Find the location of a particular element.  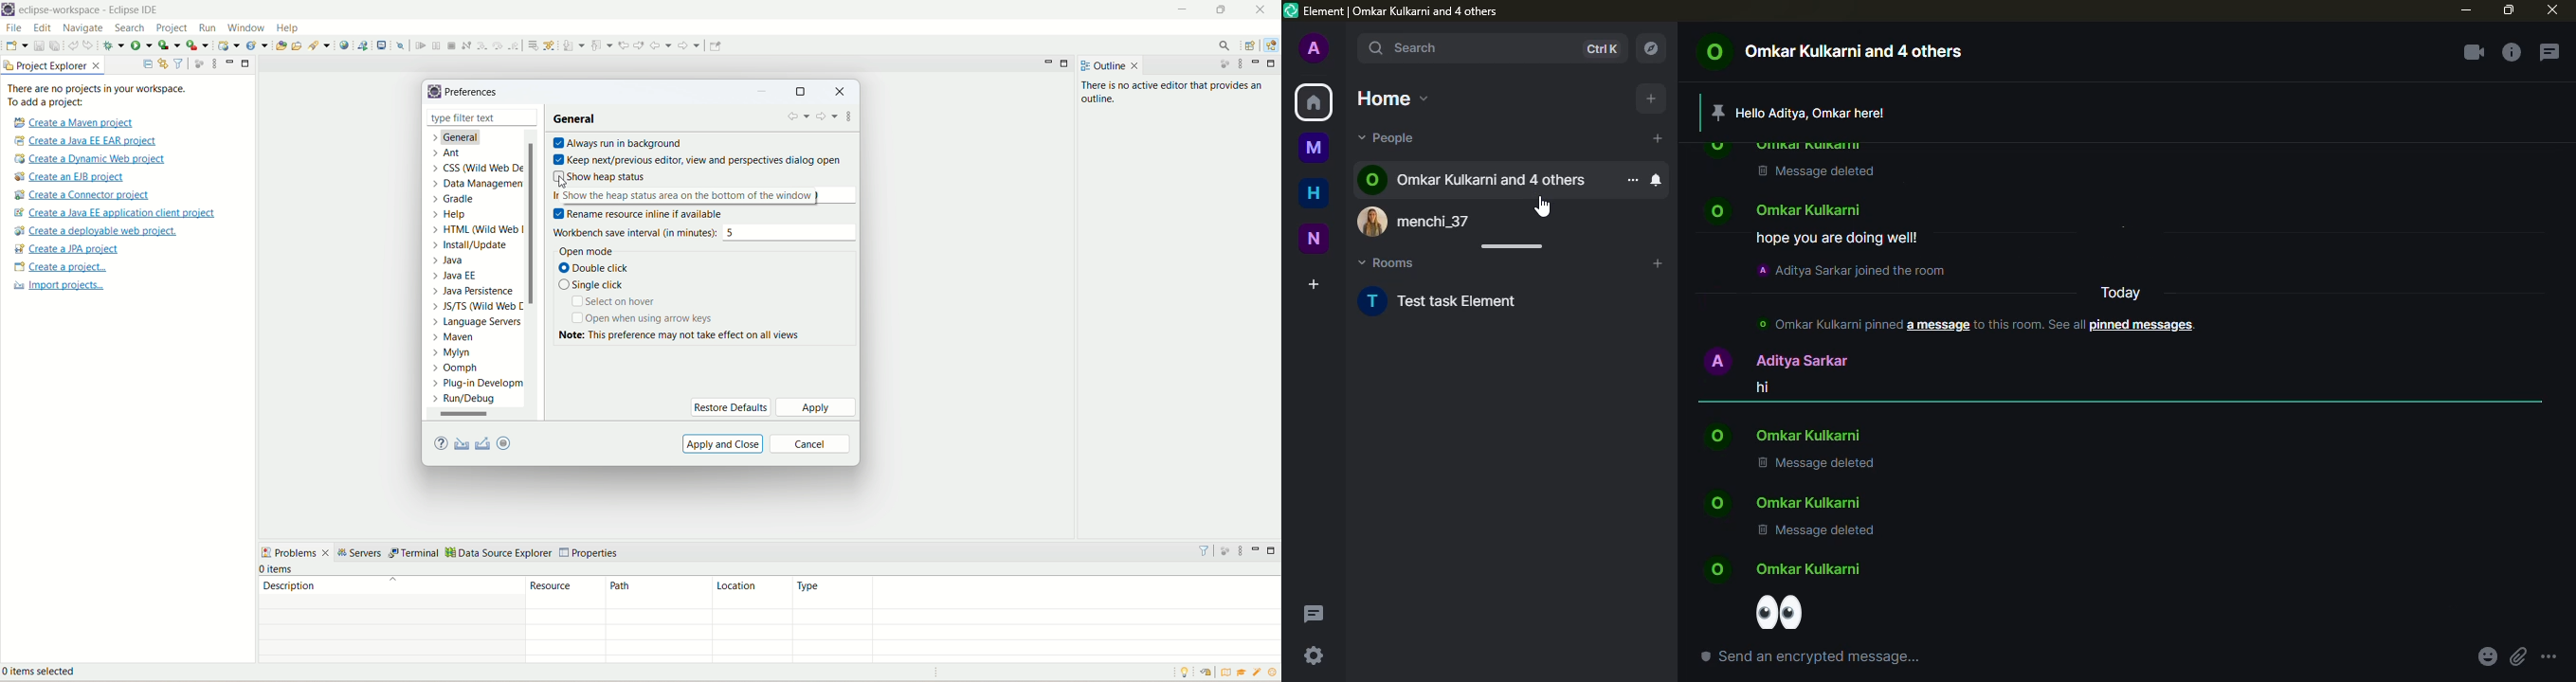

export is located at coordinates (484, 443).